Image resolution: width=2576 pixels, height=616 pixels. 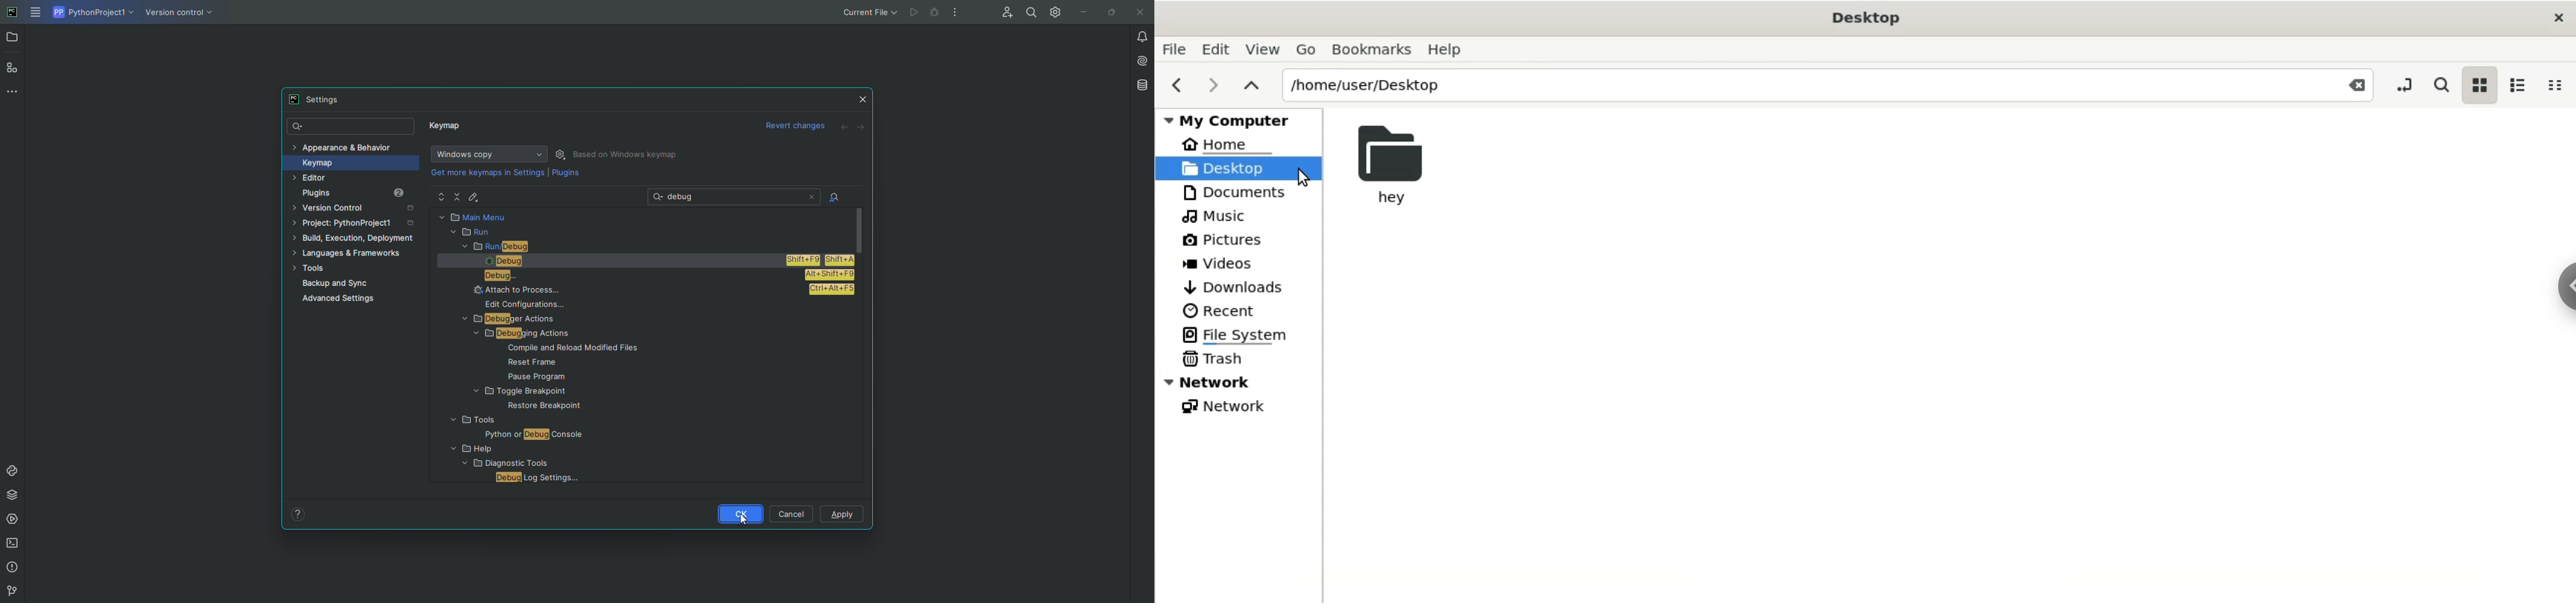 What do you see at coordinates (1139, 13) in the screenshot?
I see `Close` at bounding box center [1139, 13].